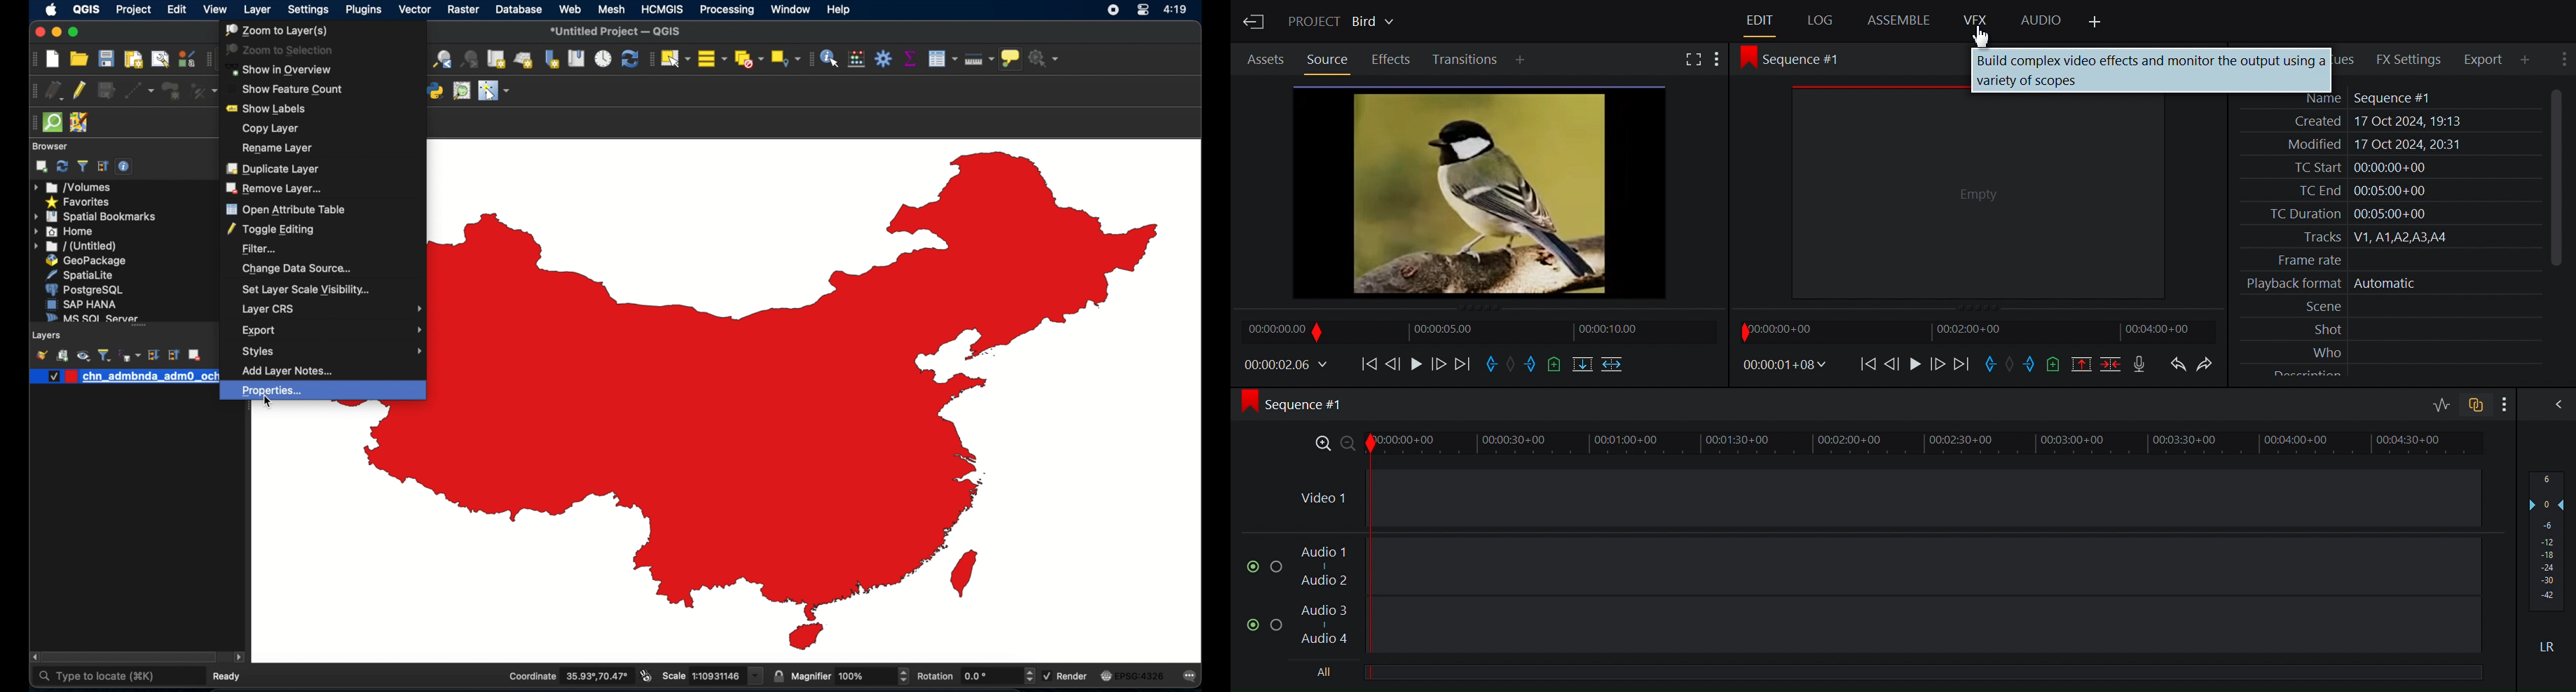 The image size is (2576, 700). Describe the element at coordinates (33, 59) in the screenshot. I see `project toolbar` at that location.